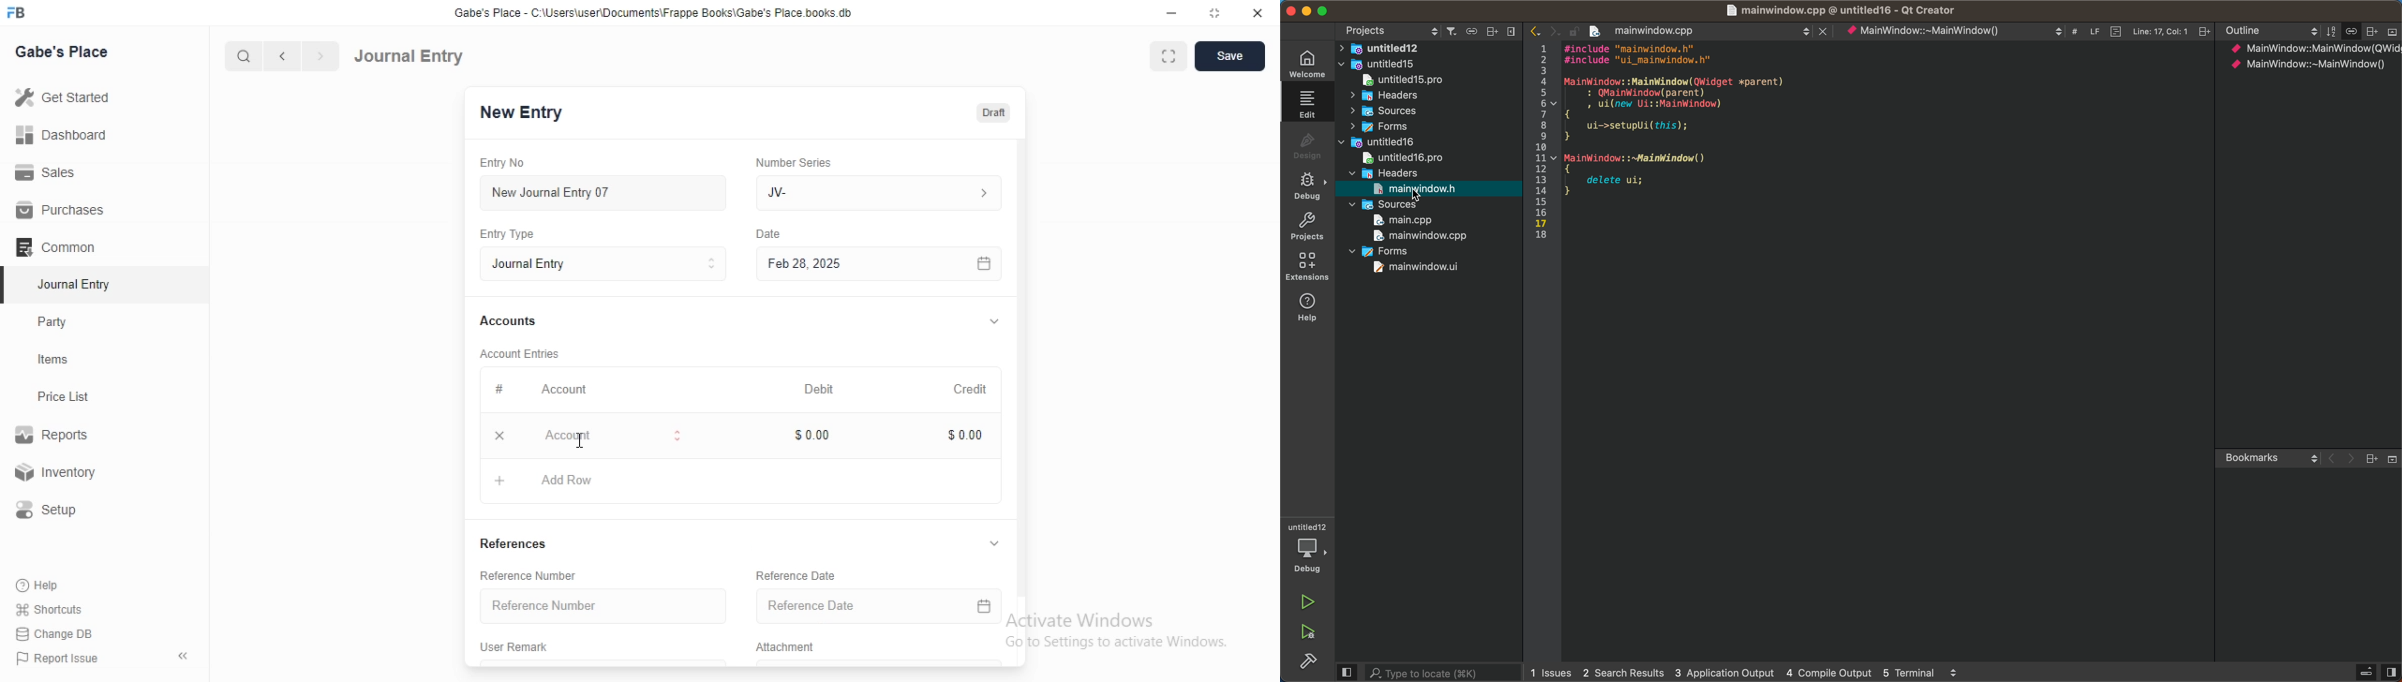 This screenshot has height=700, width=2408. What do you see at coordinates (1429, 159) in the screenshot?
I see `files and folders` at bounding box center [1429, 159].